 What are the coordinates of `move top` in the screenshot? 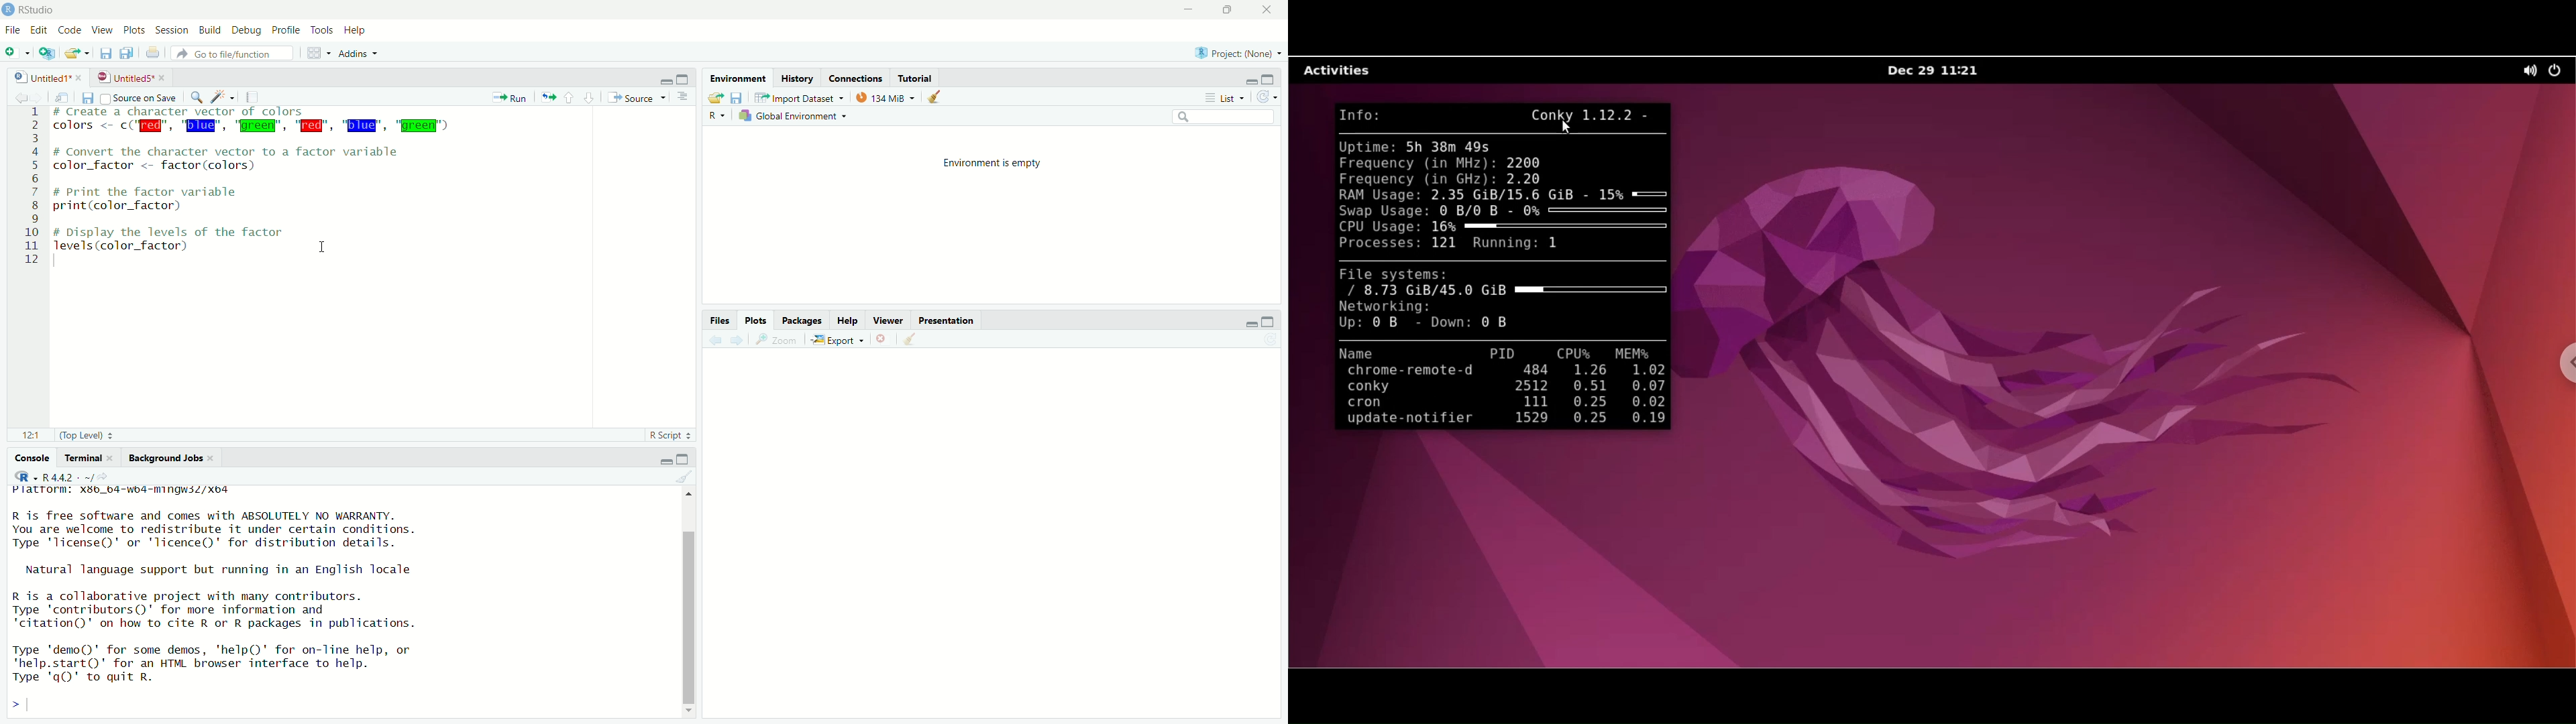 It's located at (688, 495).